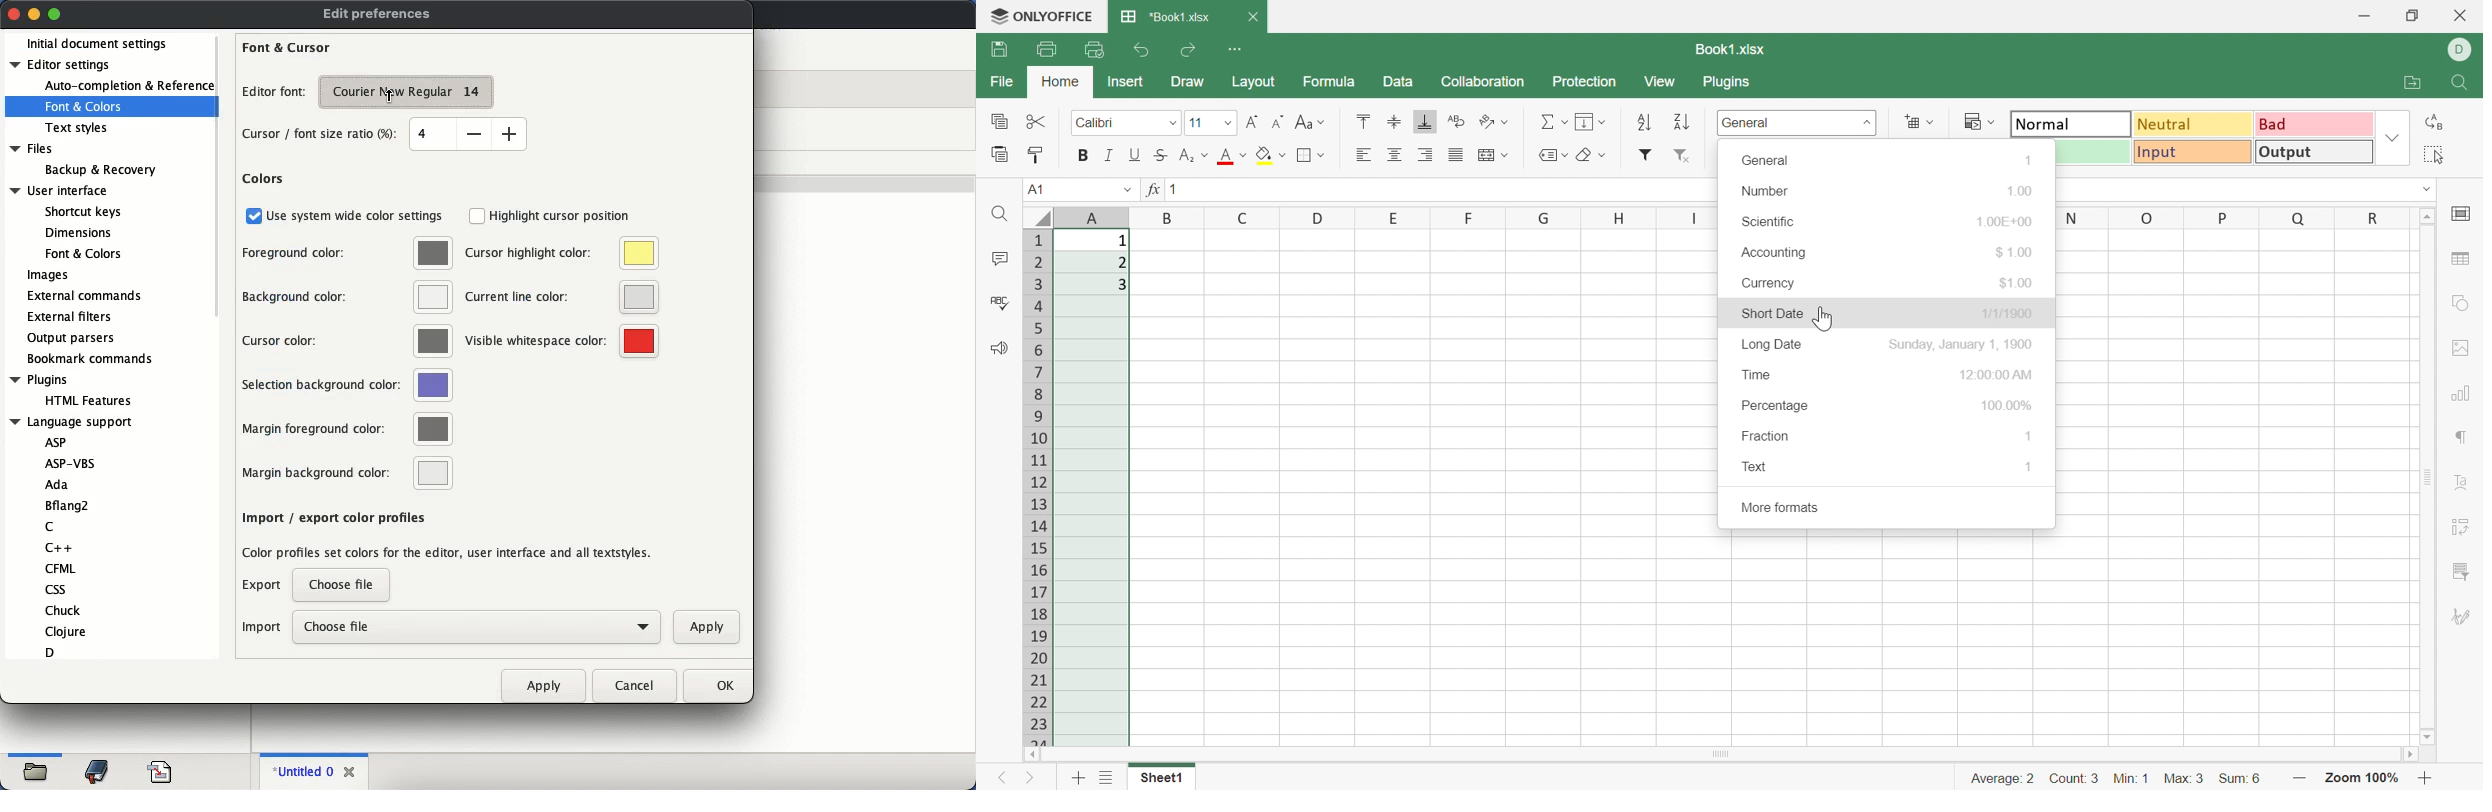 The width and height of the screenshot is (2492, 812). I want to click on close, so click(14, 13).